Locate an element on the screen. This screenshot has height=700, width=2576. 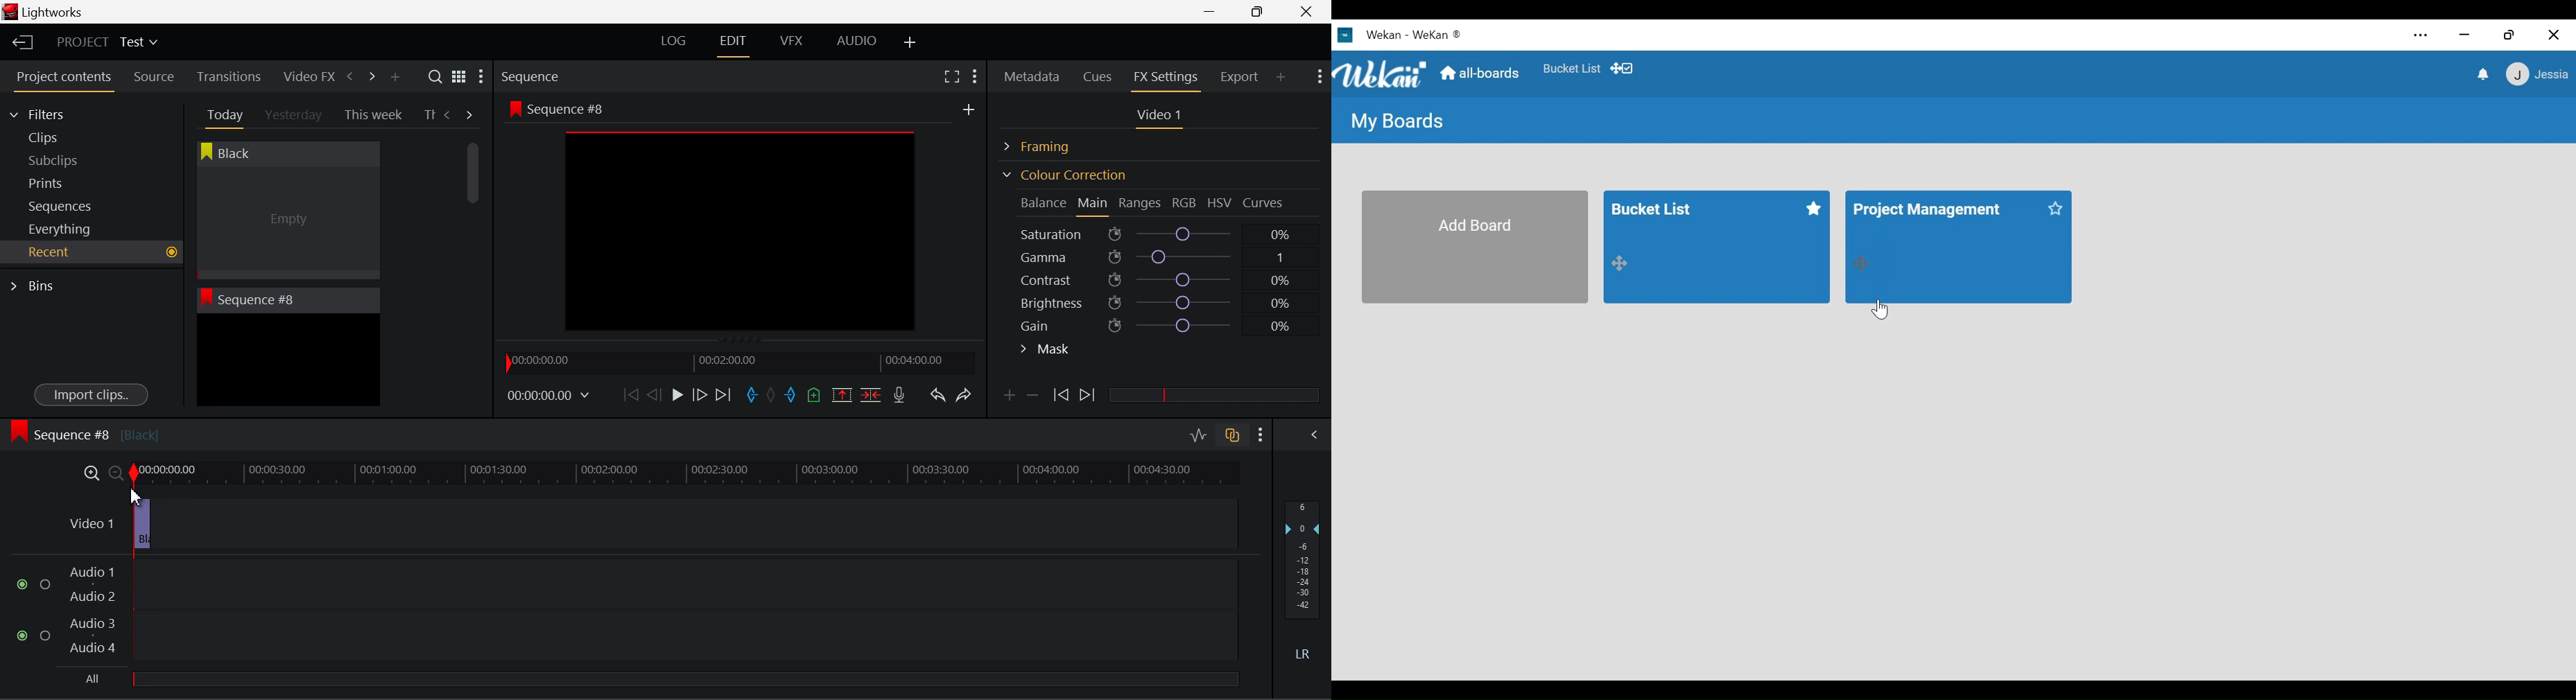
Video 1 Settings is located at coordinates (1161, 118).